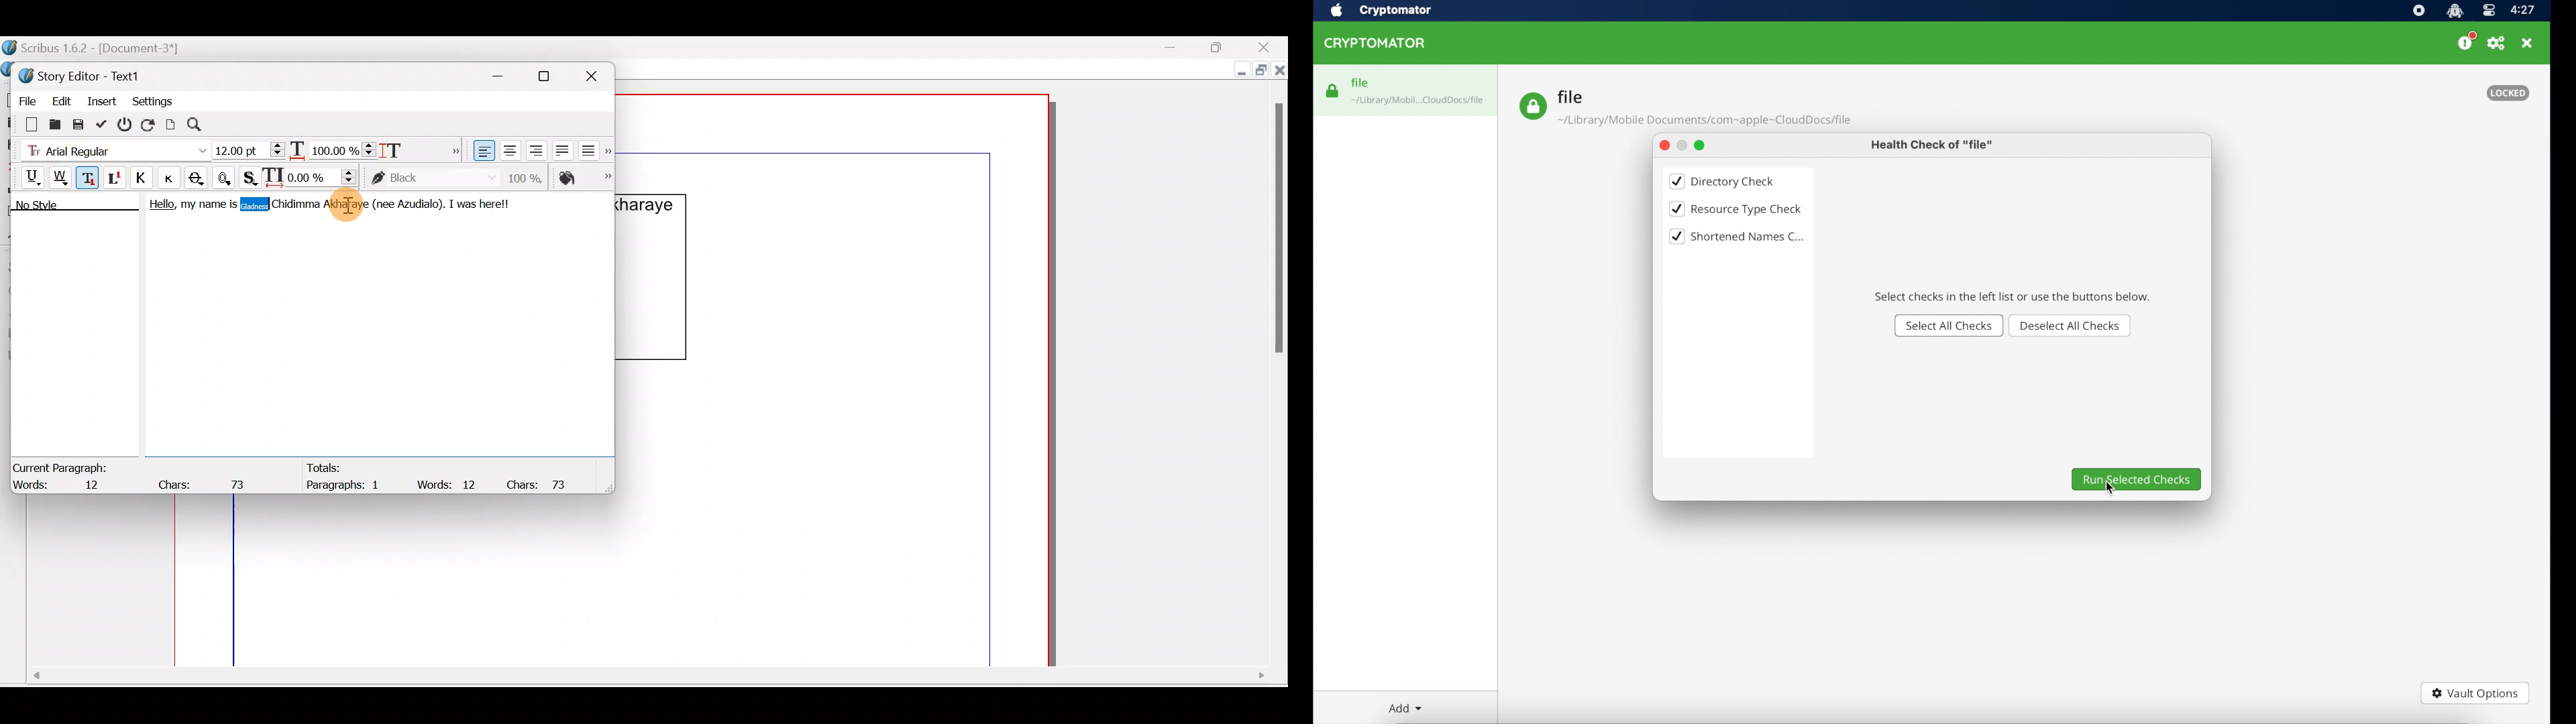 The image size is (2576, 728). I want to click on All caps, so click(144, 180).